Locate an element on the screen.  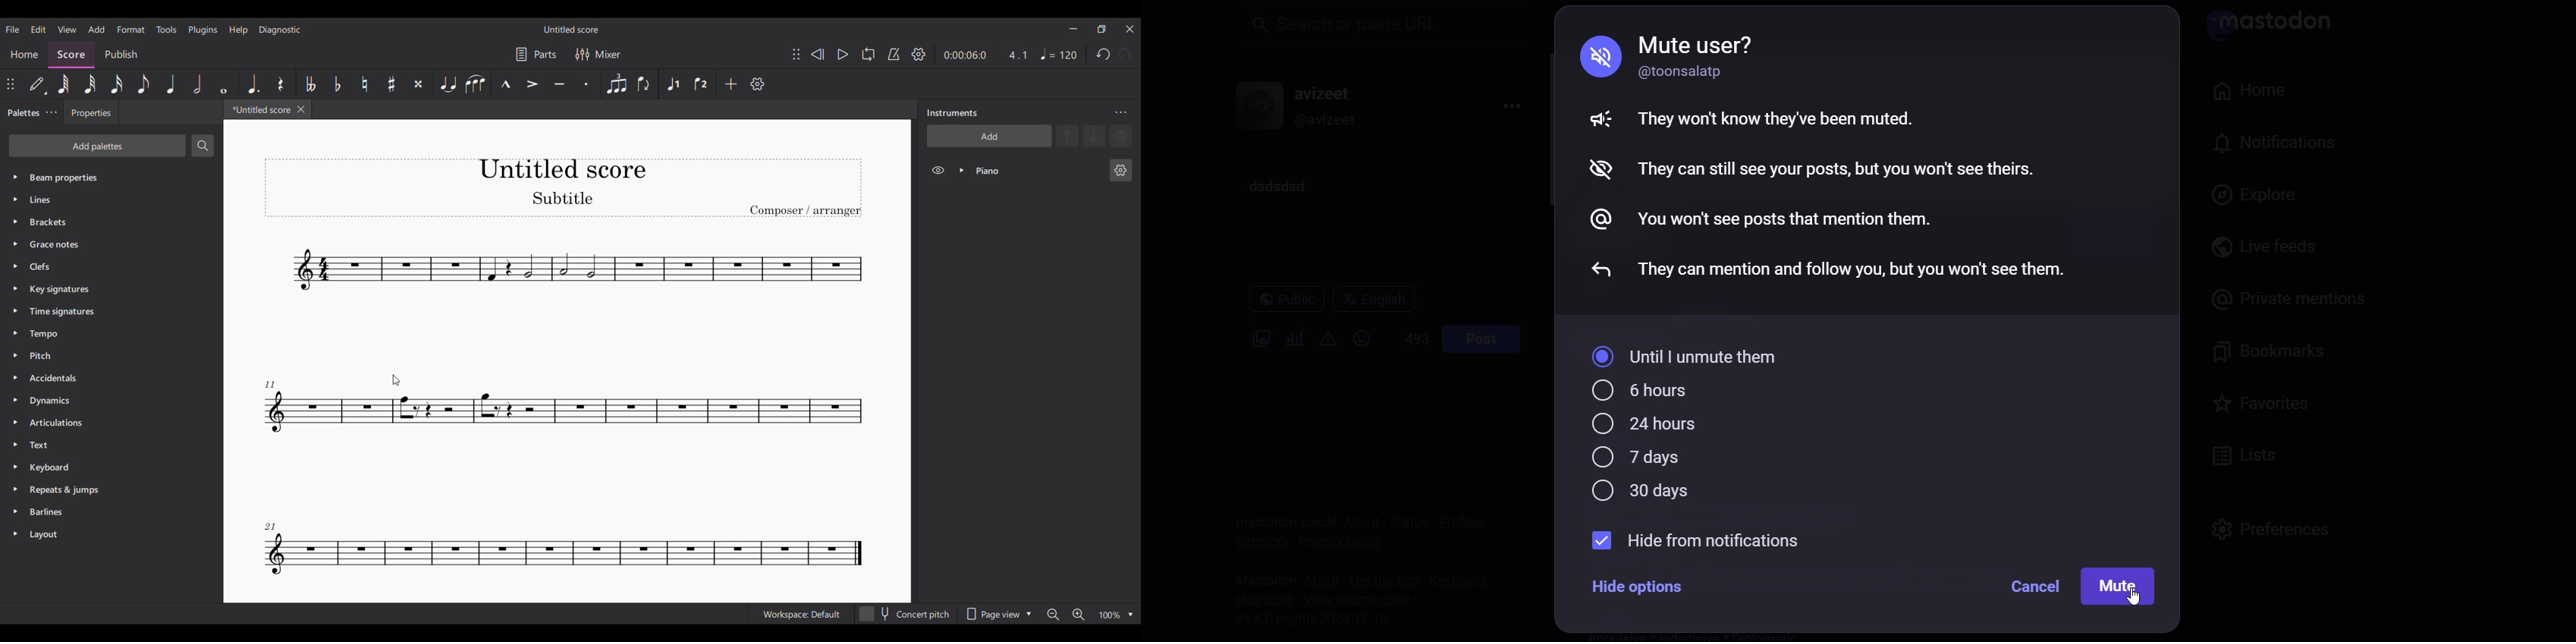
Accidentals is located at coordinates (99, 379).